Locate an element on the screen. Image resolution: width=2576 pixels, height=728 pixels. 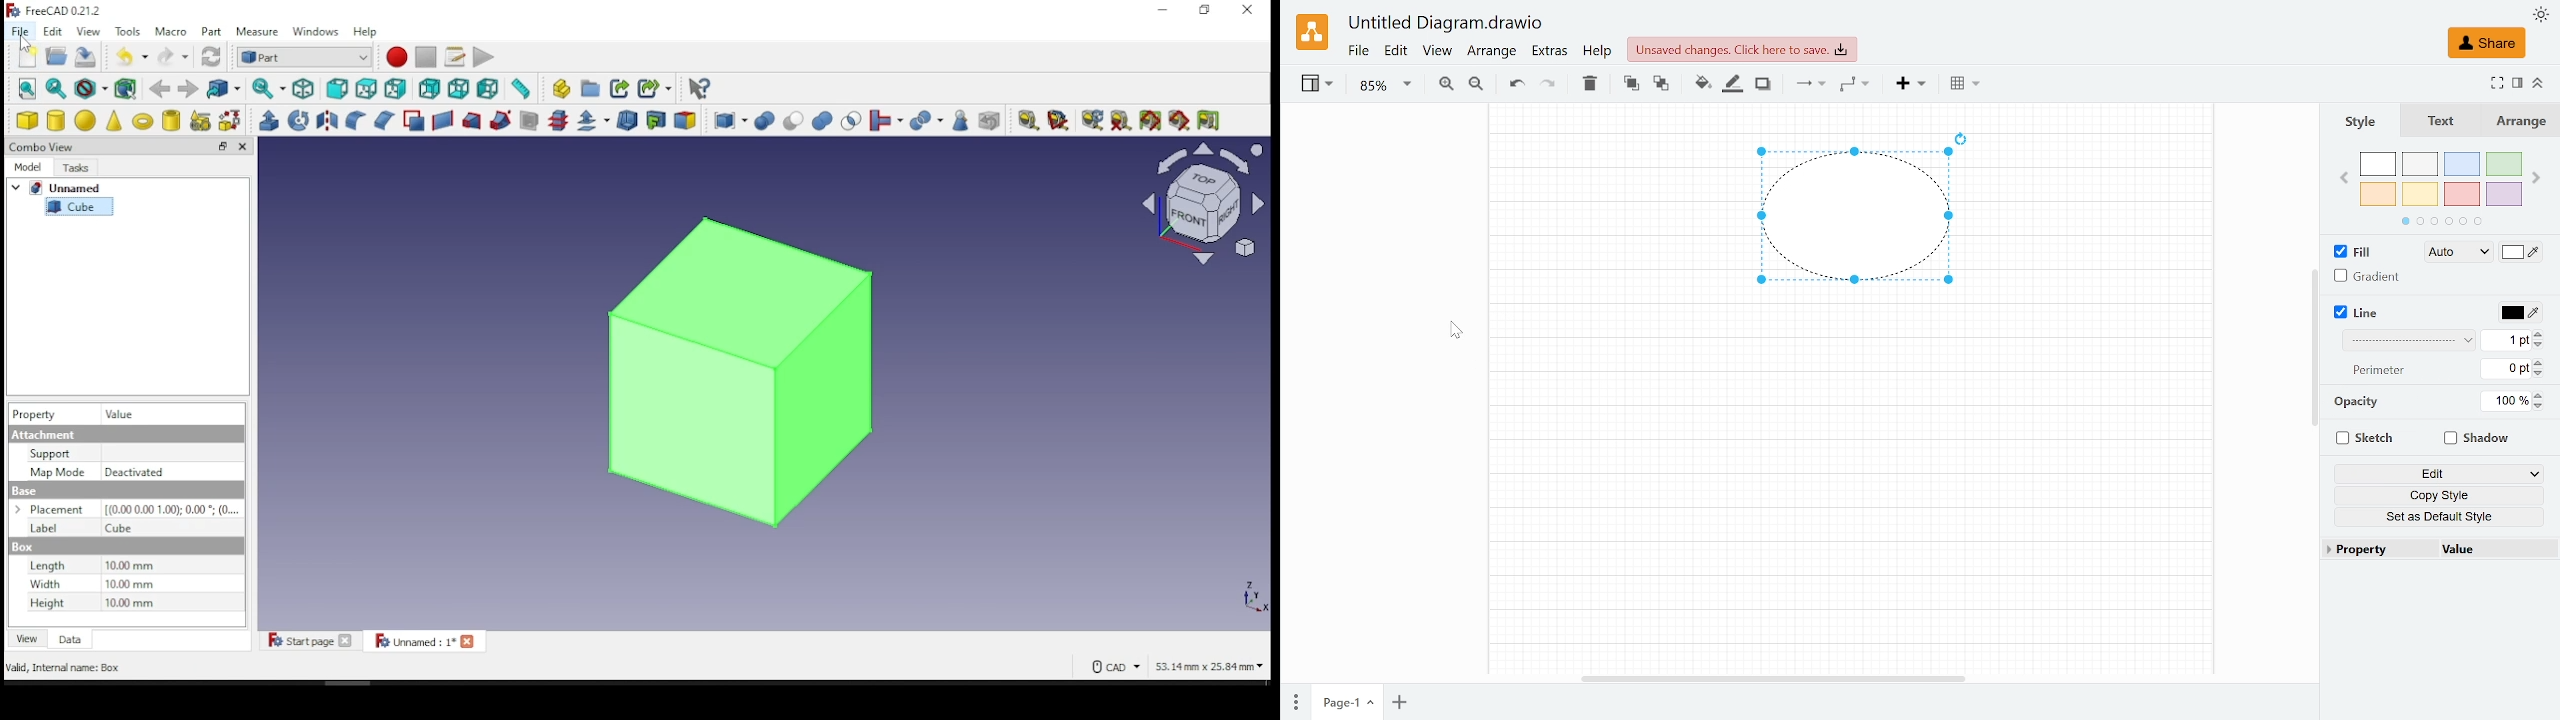
Dimensions in mm is located at coordinates (131, 585).